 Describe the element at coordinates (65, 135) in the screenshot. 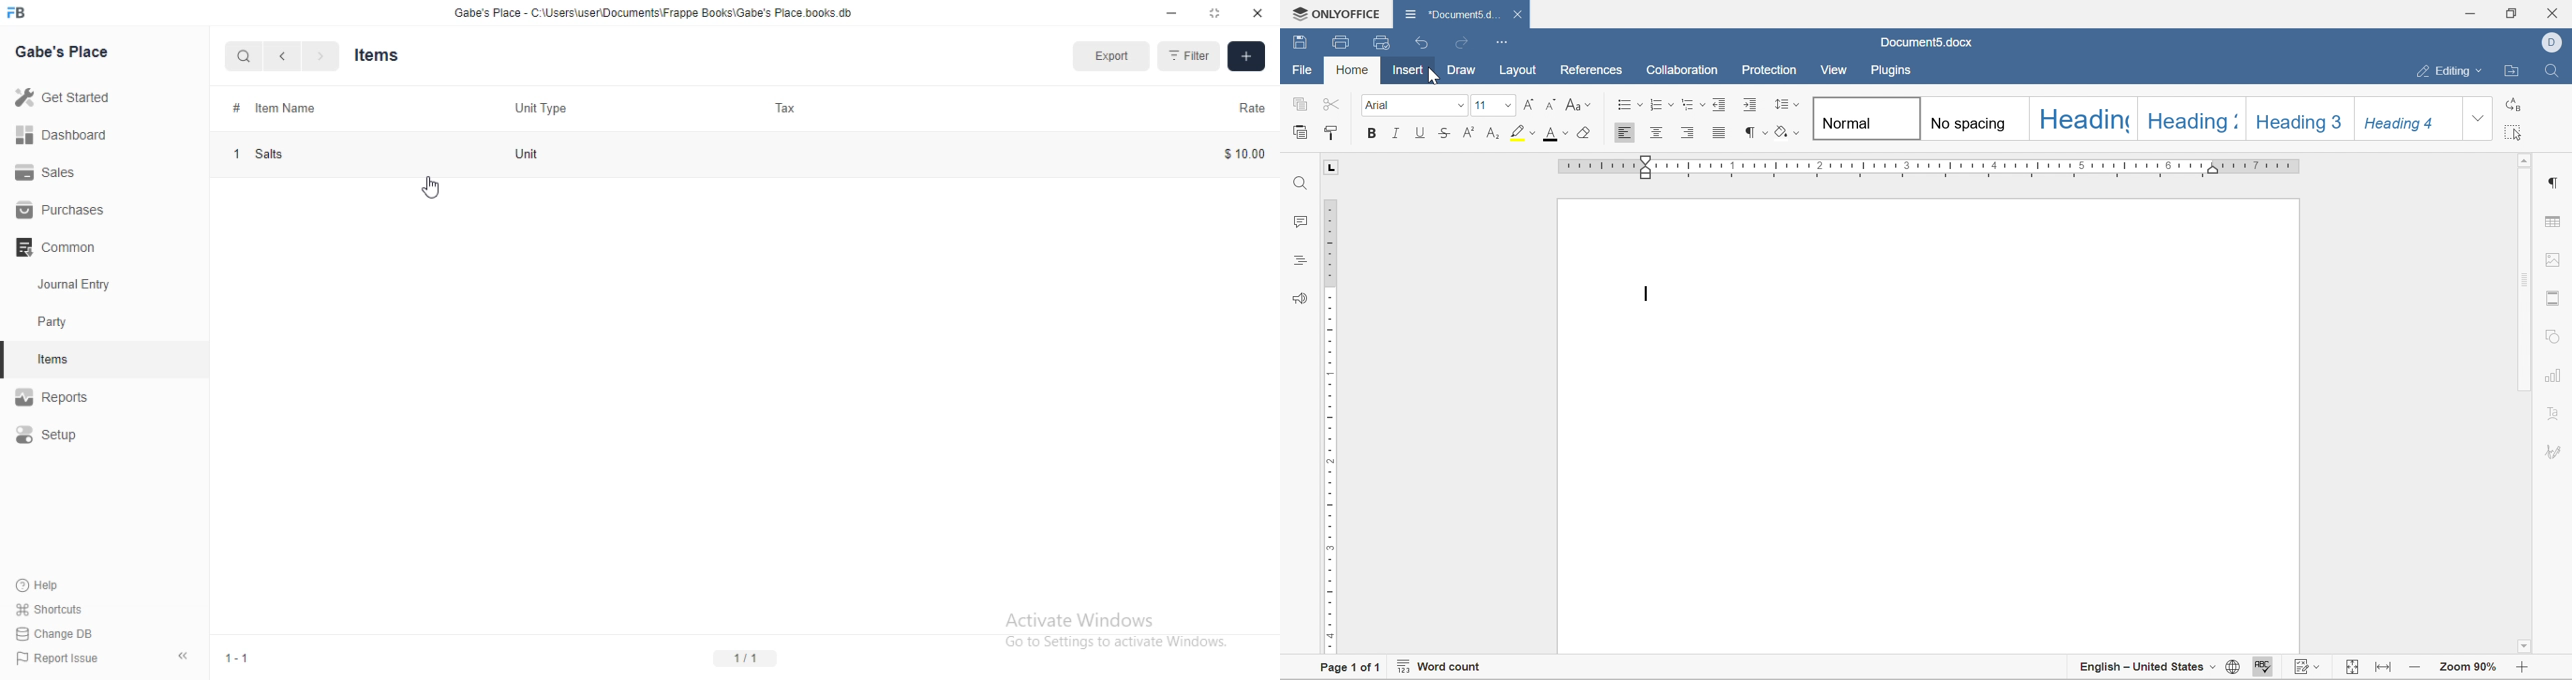

I see `Dashboard` at that location.